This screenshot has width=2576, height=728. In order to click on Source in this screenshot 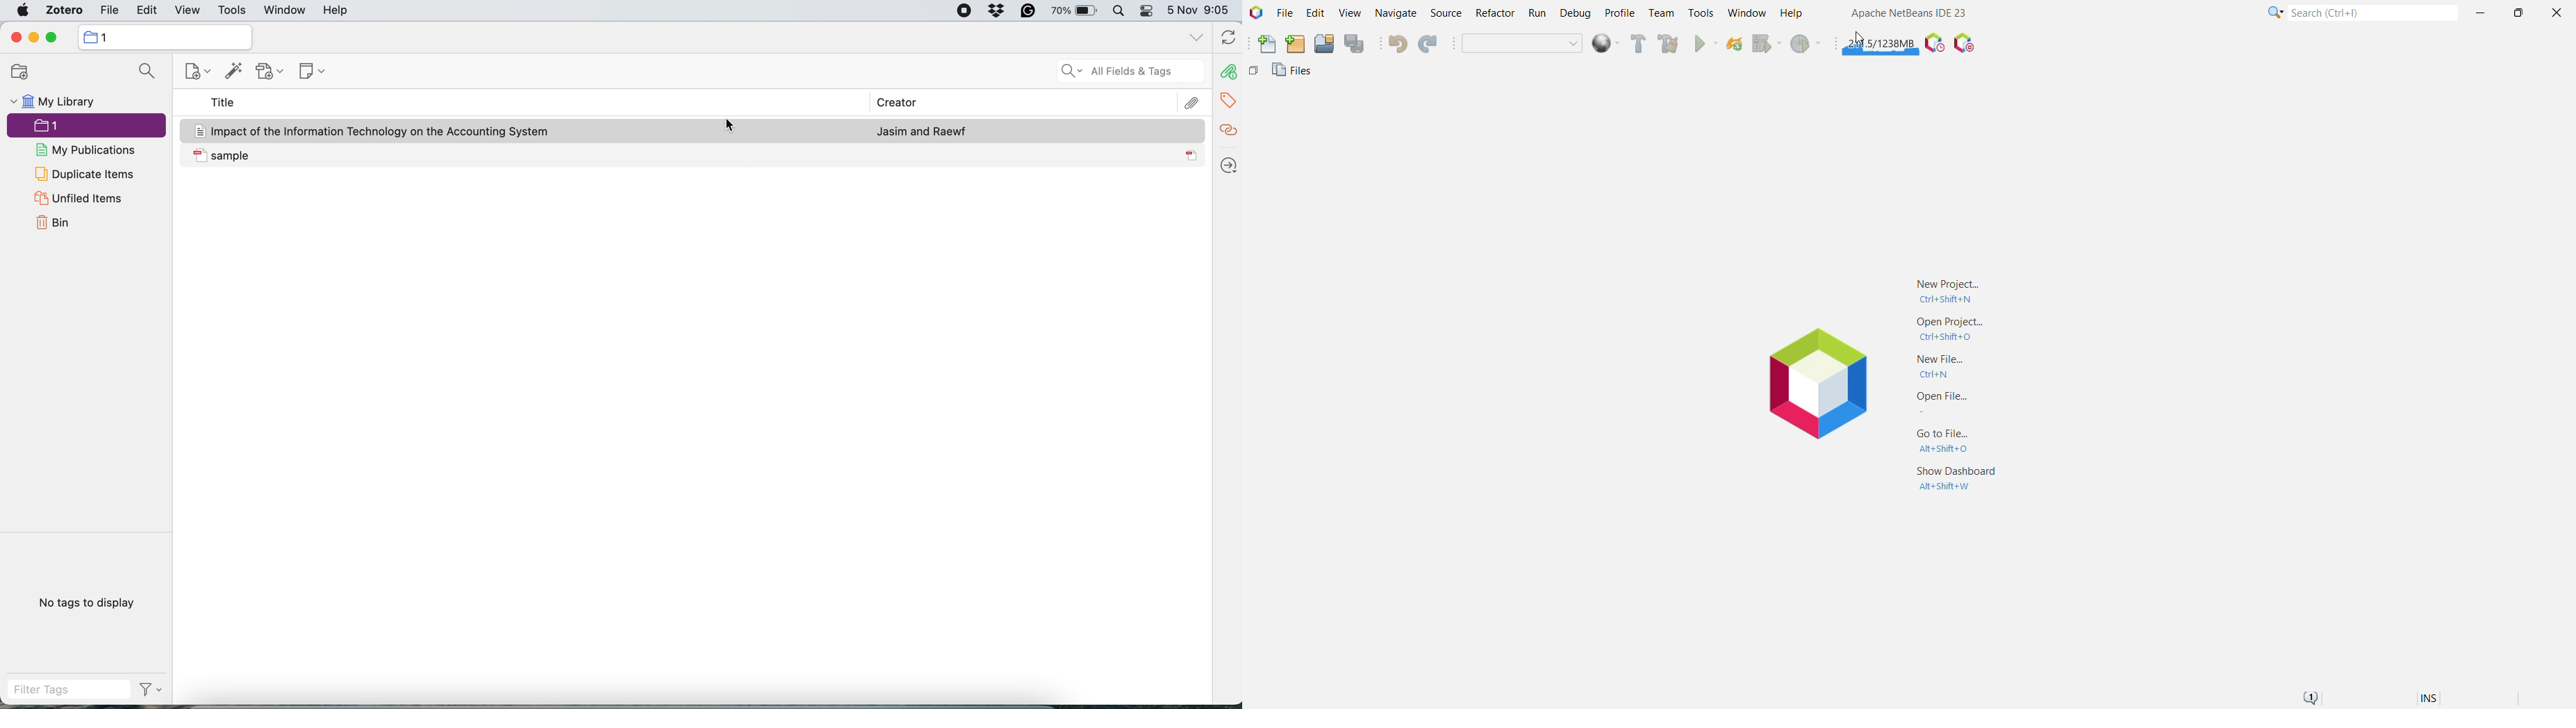, I will do `click(1448, 13)`.